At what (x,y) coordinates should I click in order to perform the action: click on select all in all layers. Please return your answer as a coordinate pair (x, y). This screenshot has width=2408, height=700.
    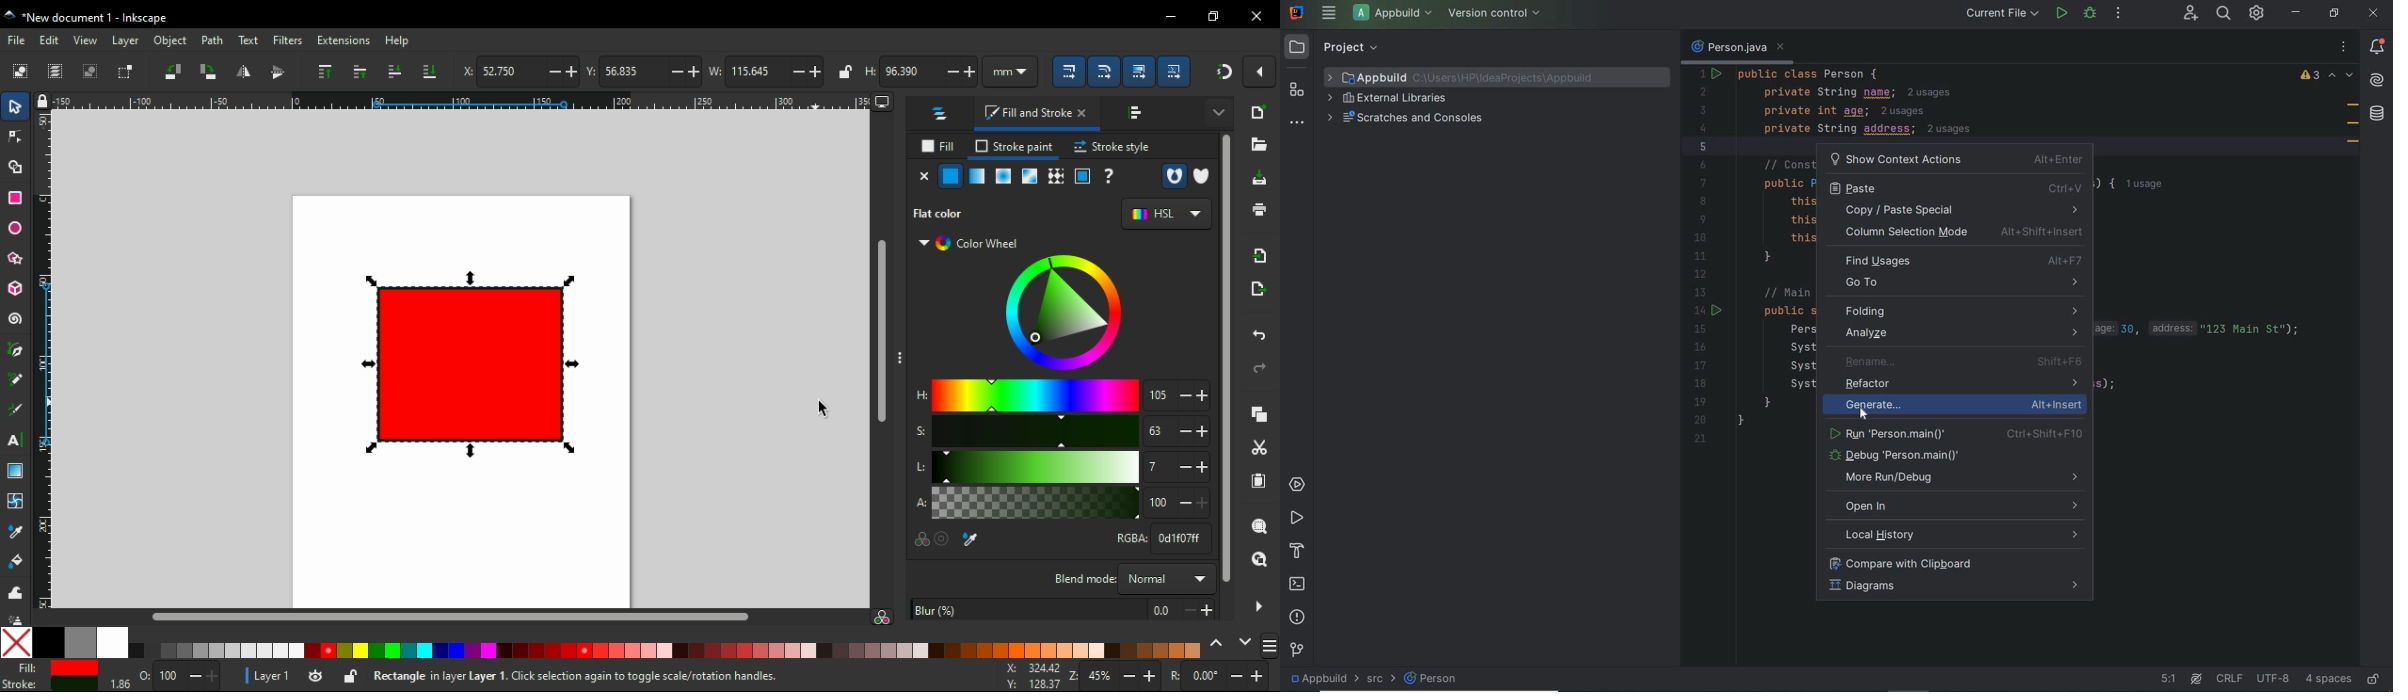
    Looking at the image, I should click on (57, 72).